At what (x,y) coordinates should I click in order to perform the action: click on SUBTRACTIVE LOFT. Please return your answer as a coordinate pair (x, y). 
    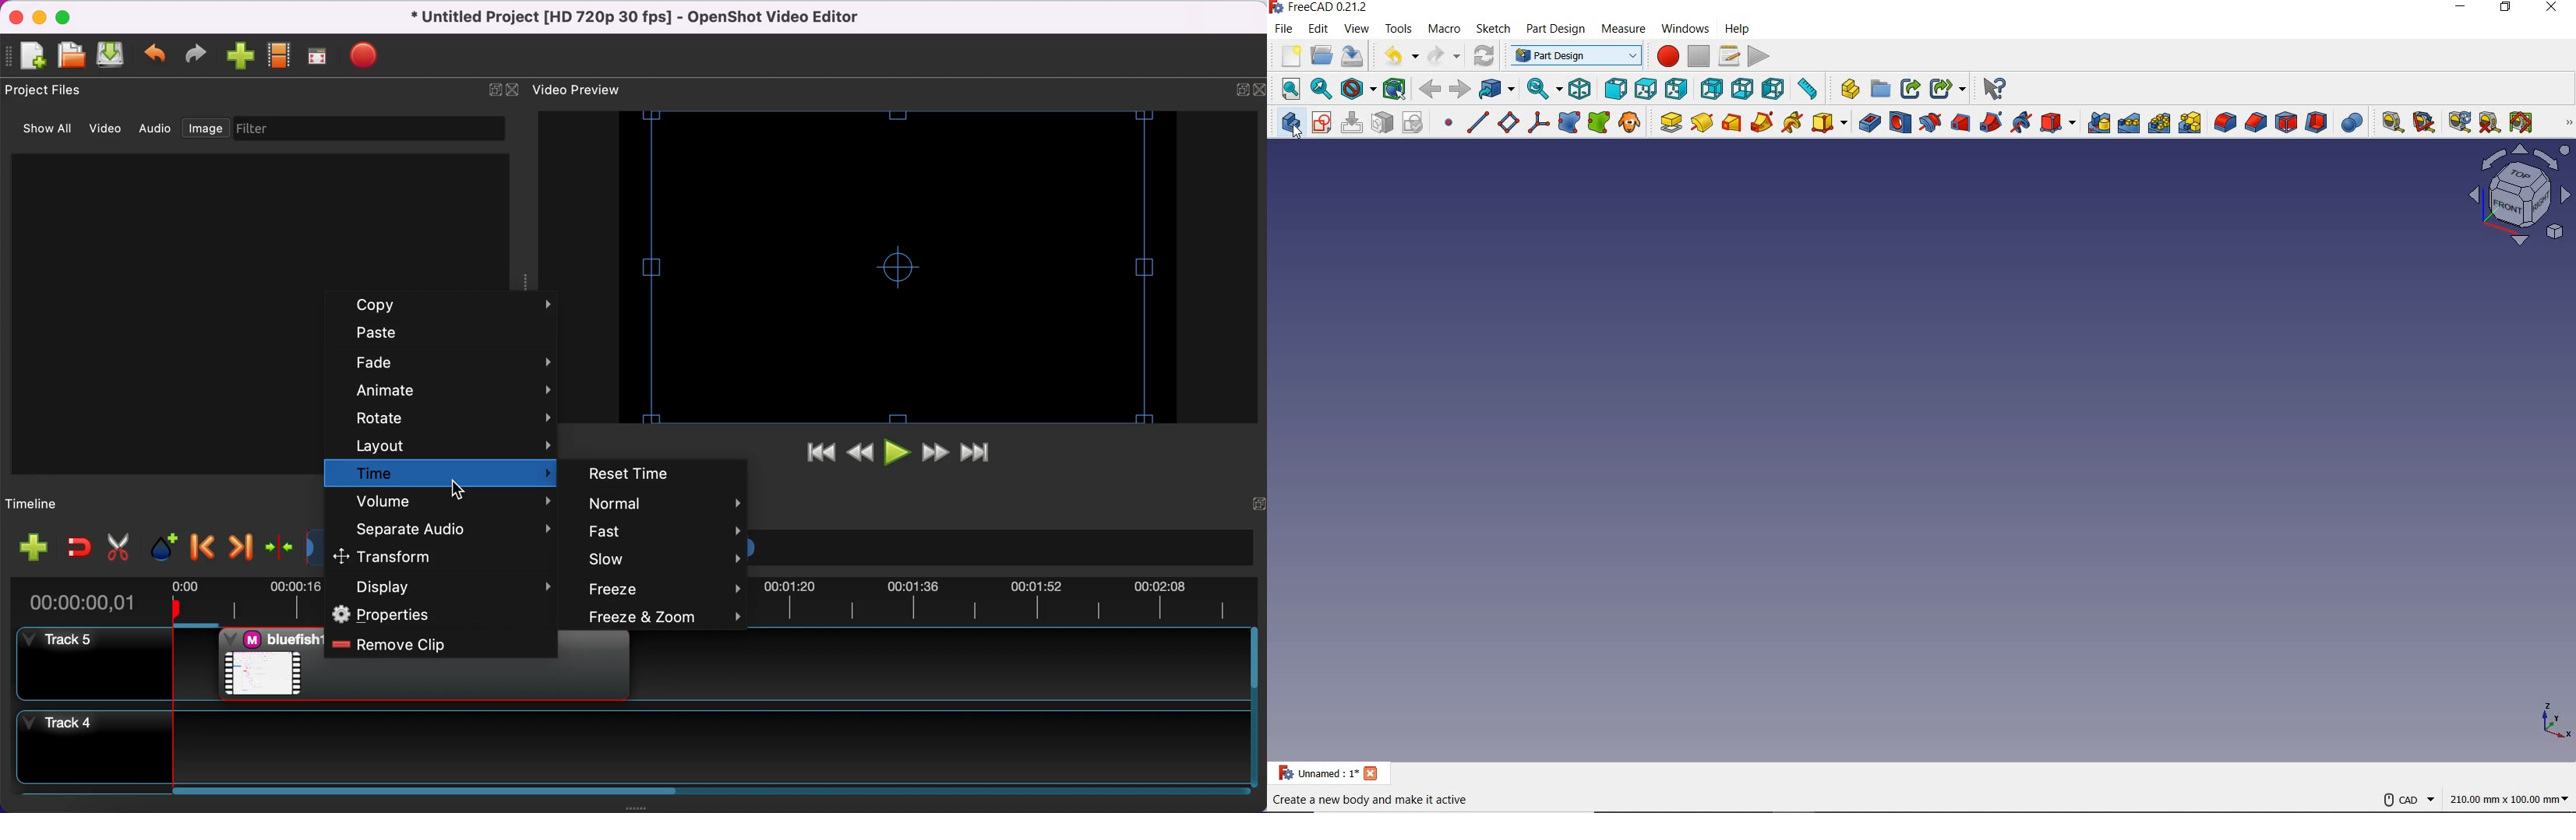
    Looking at the image, I should click on (1961, 121).